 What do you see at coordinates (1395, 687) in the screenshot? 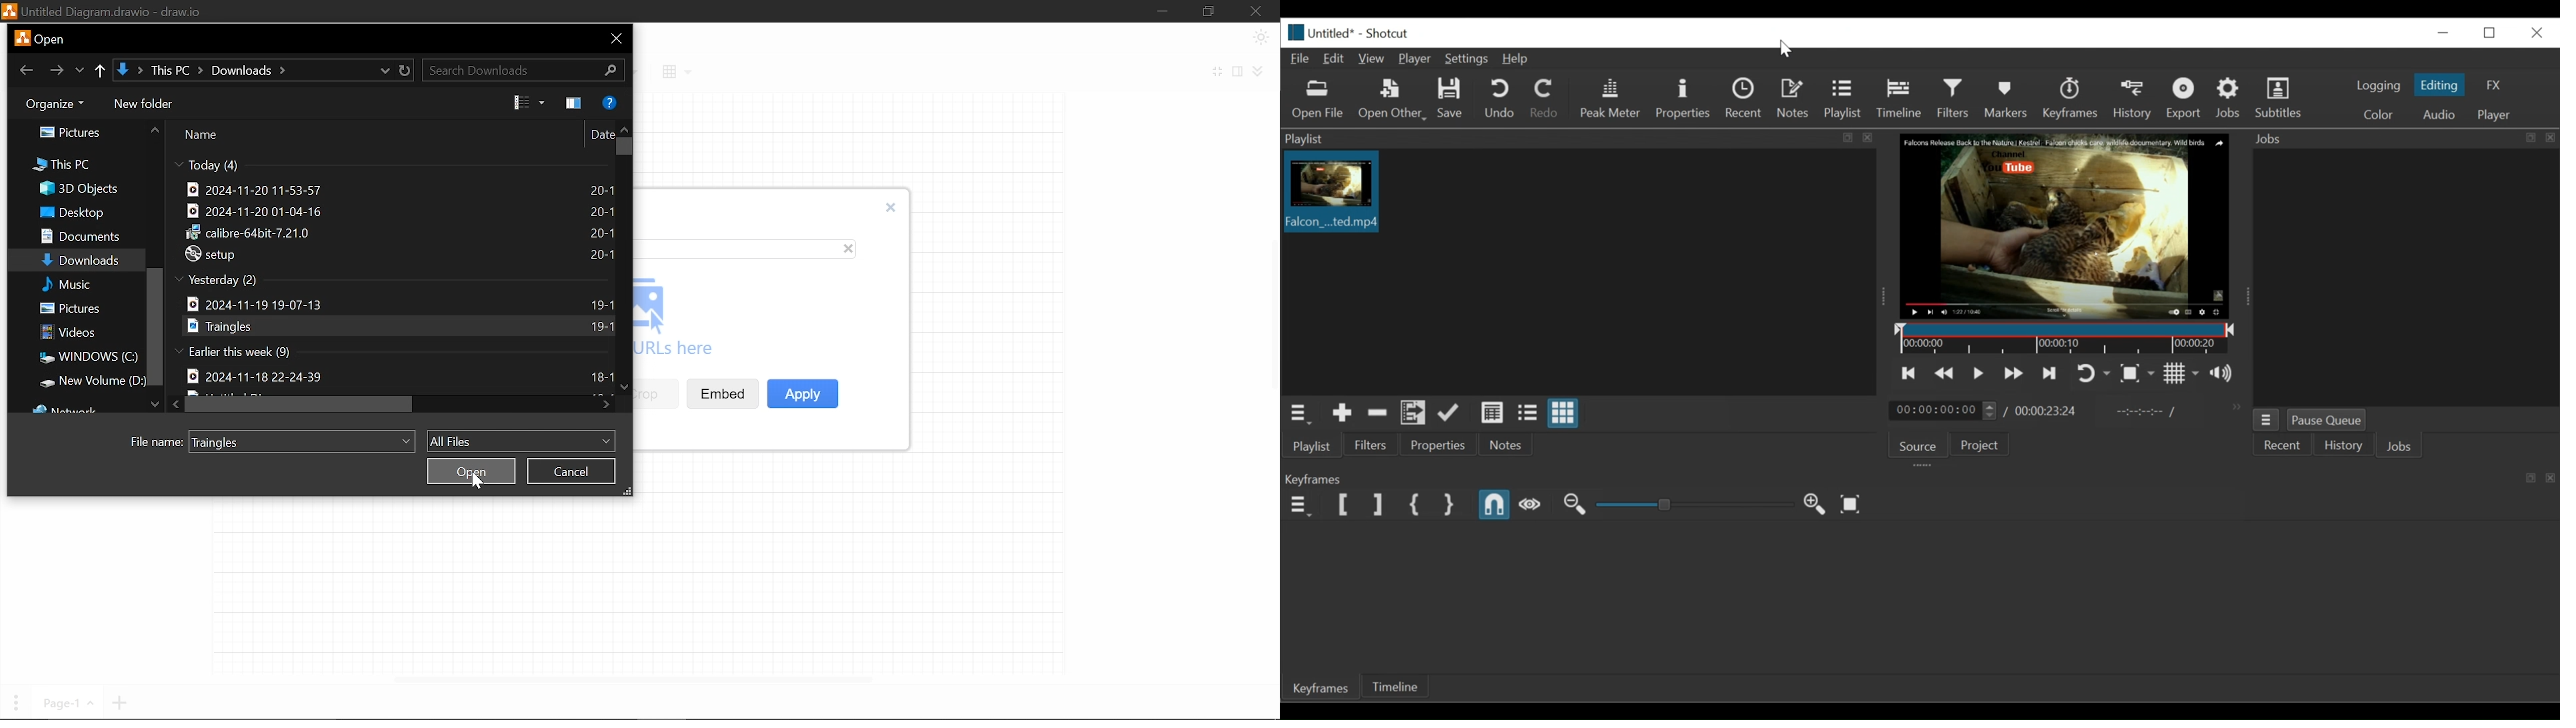
I see `Timeline` at bounding box center [1395, 687].